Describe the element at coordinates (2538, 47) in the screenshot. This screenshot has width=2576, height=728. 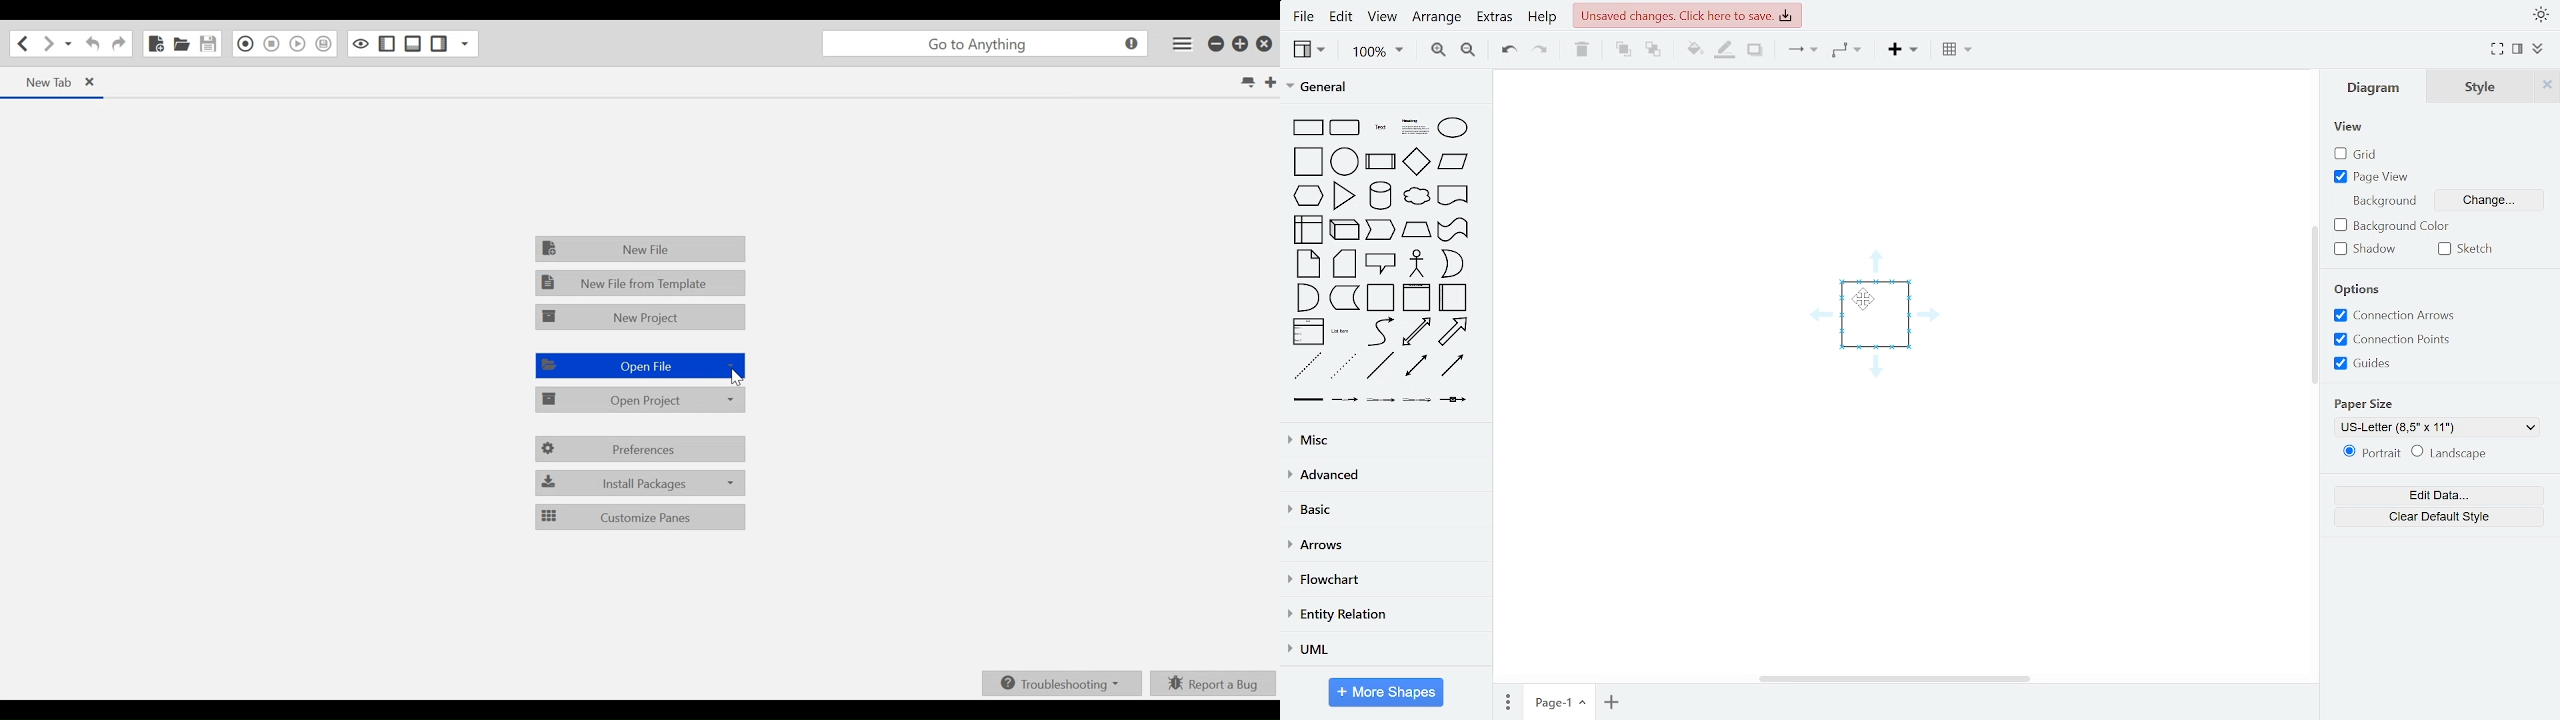
I see `collapse` at that location.